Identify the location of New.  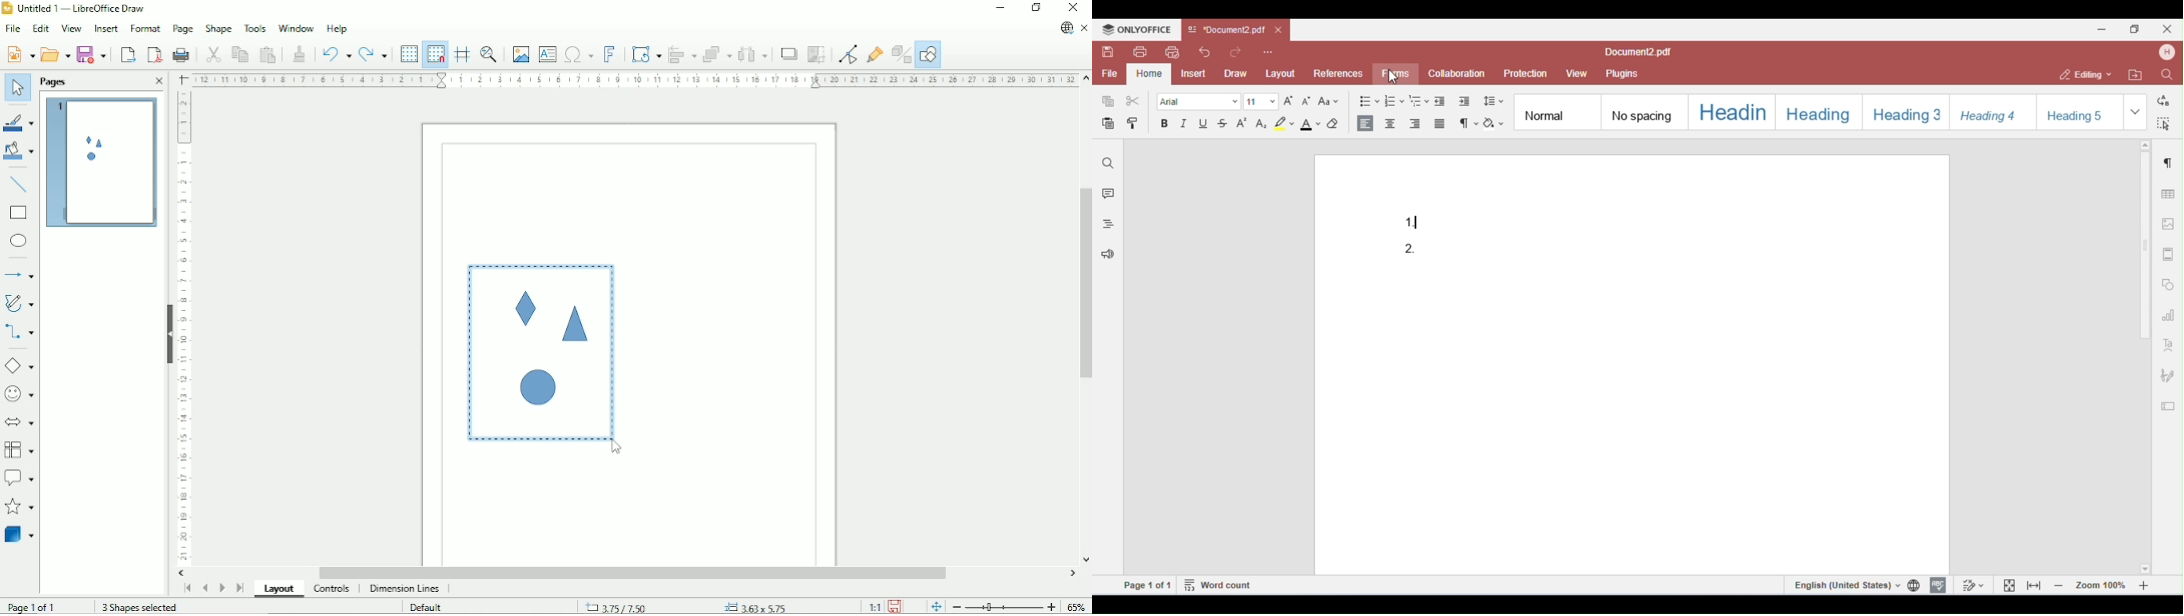
(19, 54).